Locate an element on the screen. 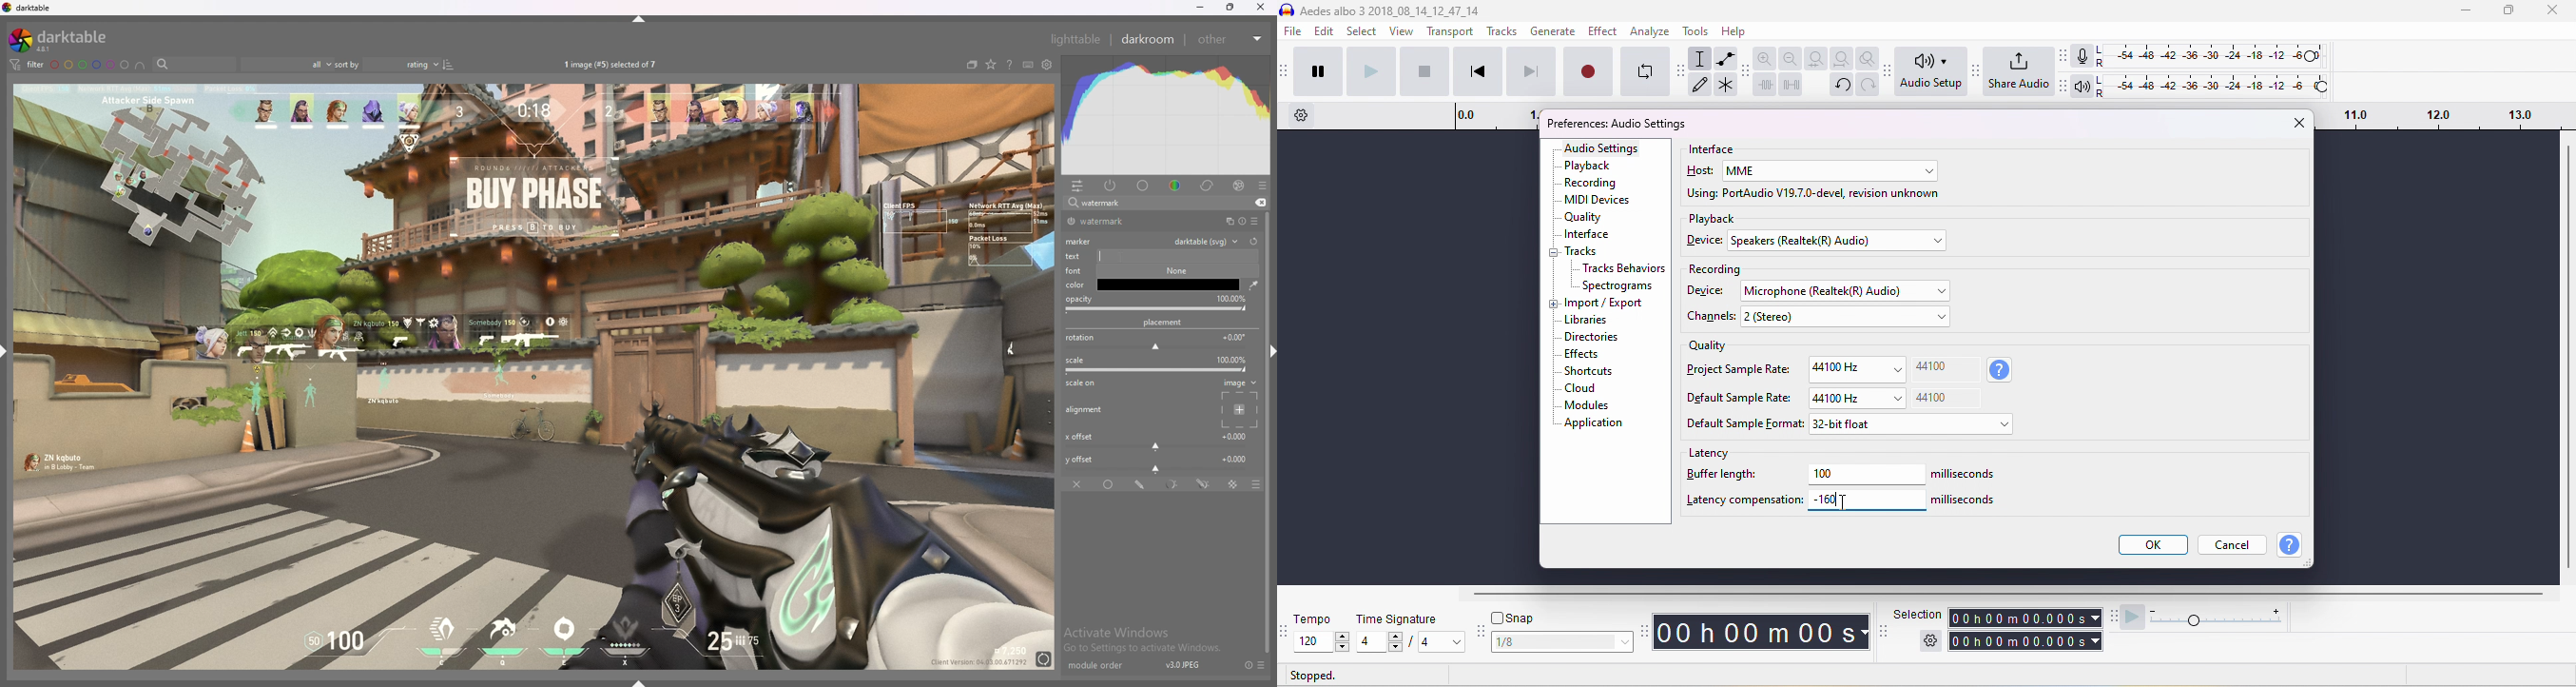 The image size is (2576, 700). timeline is located at coordinates (1496, 116).